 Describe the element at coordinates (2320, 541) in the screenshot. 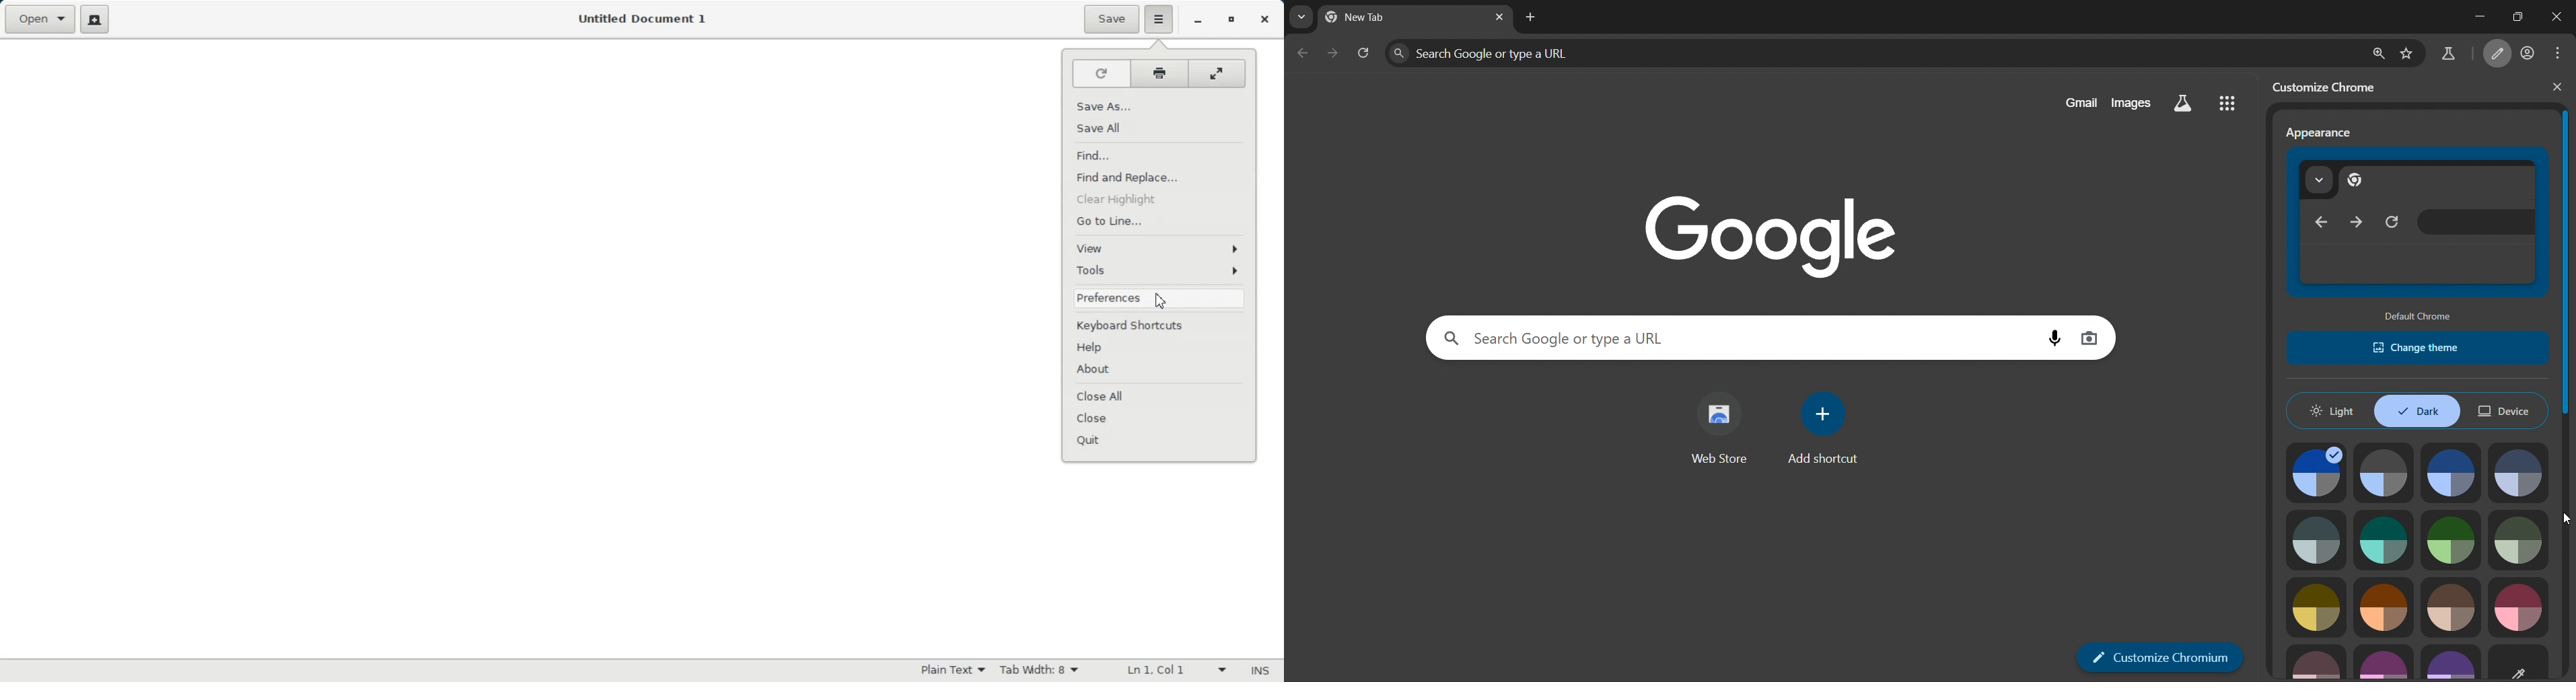

I see `theme` at that location.